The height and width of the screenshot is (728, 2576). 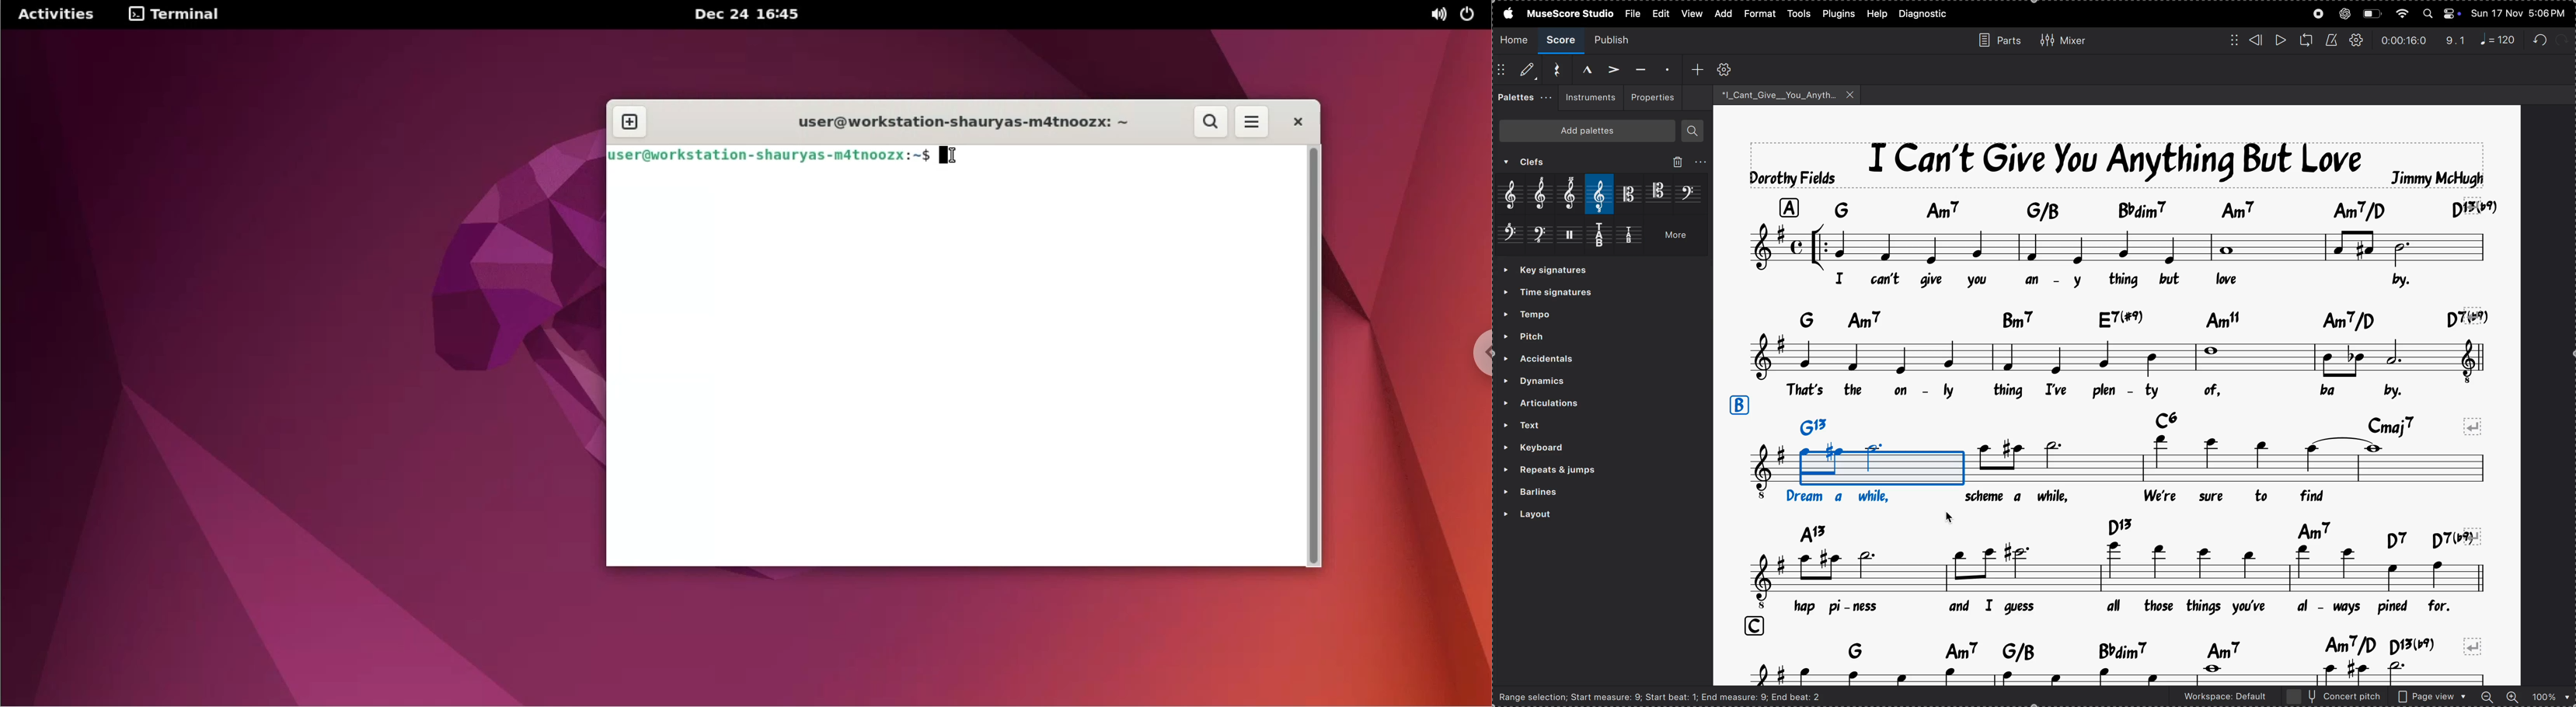 What do you see at coordinates (1927, 14) in the screenshot?
I see `daignostics` at bounding box center [1927, 14].